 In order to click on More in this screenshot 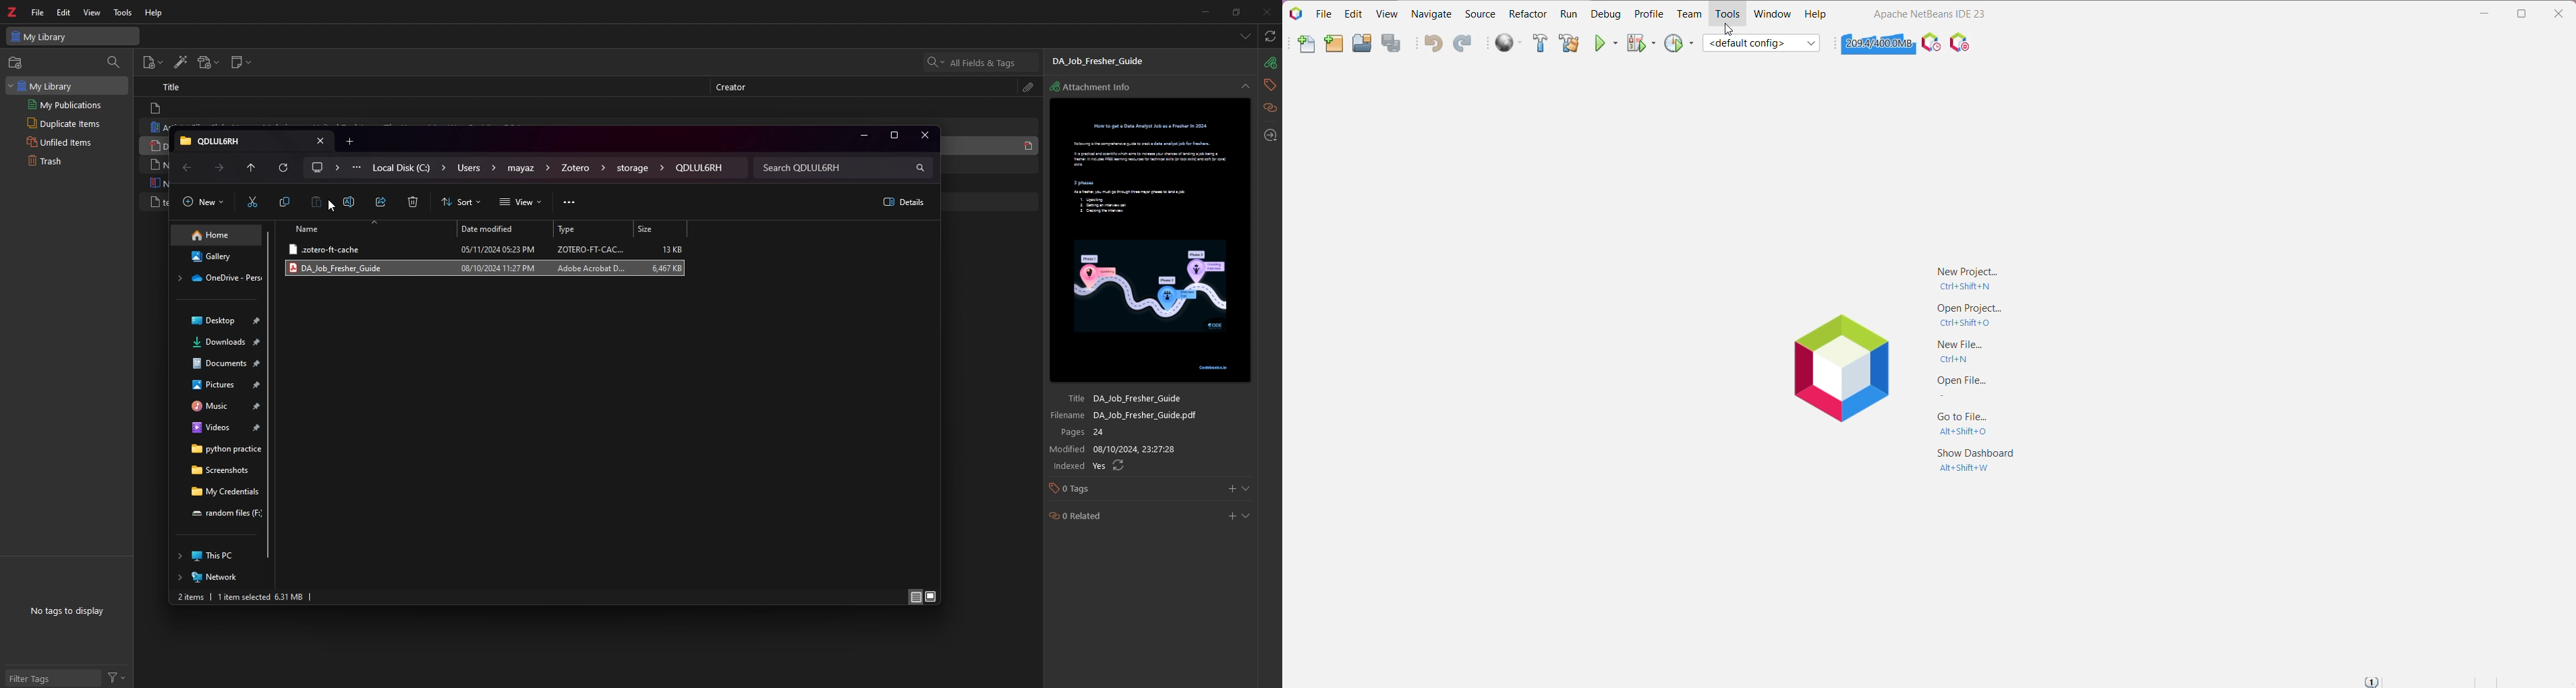, I will do `click(356, 168)`.